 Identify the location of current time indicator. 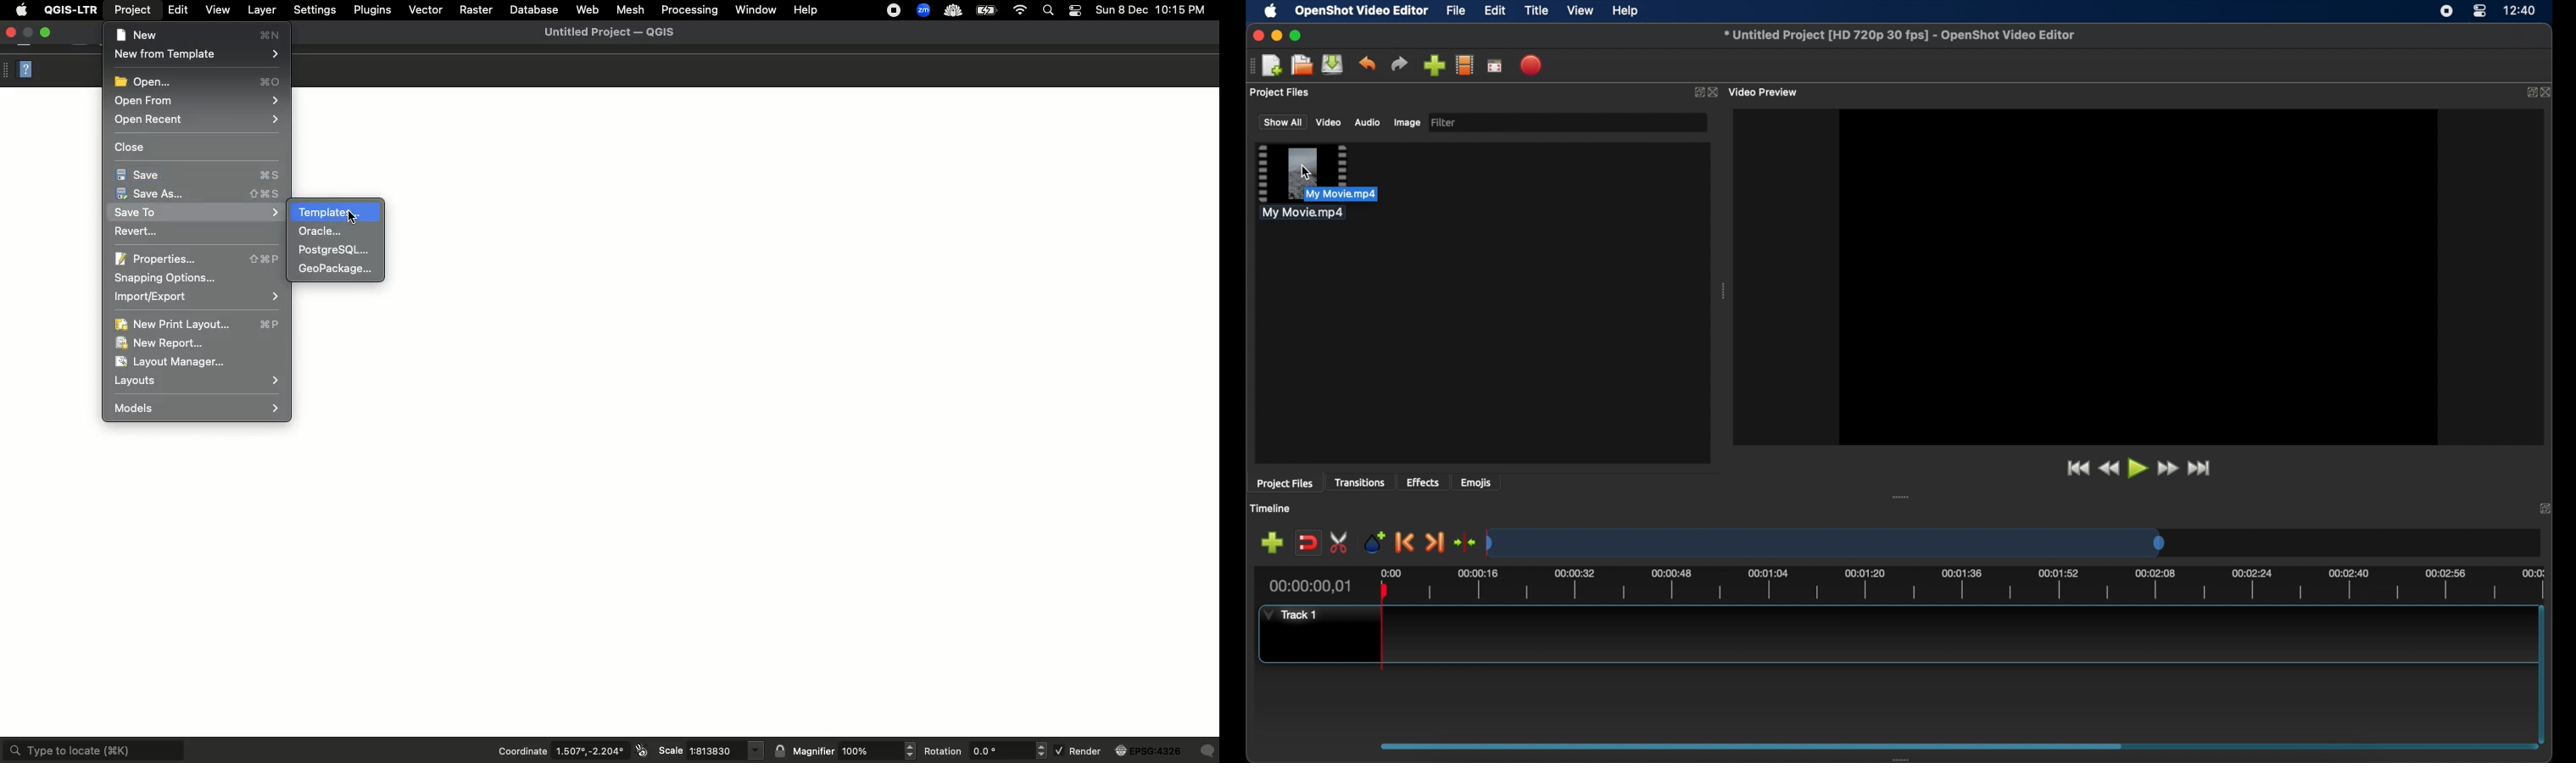
(1311, 586).